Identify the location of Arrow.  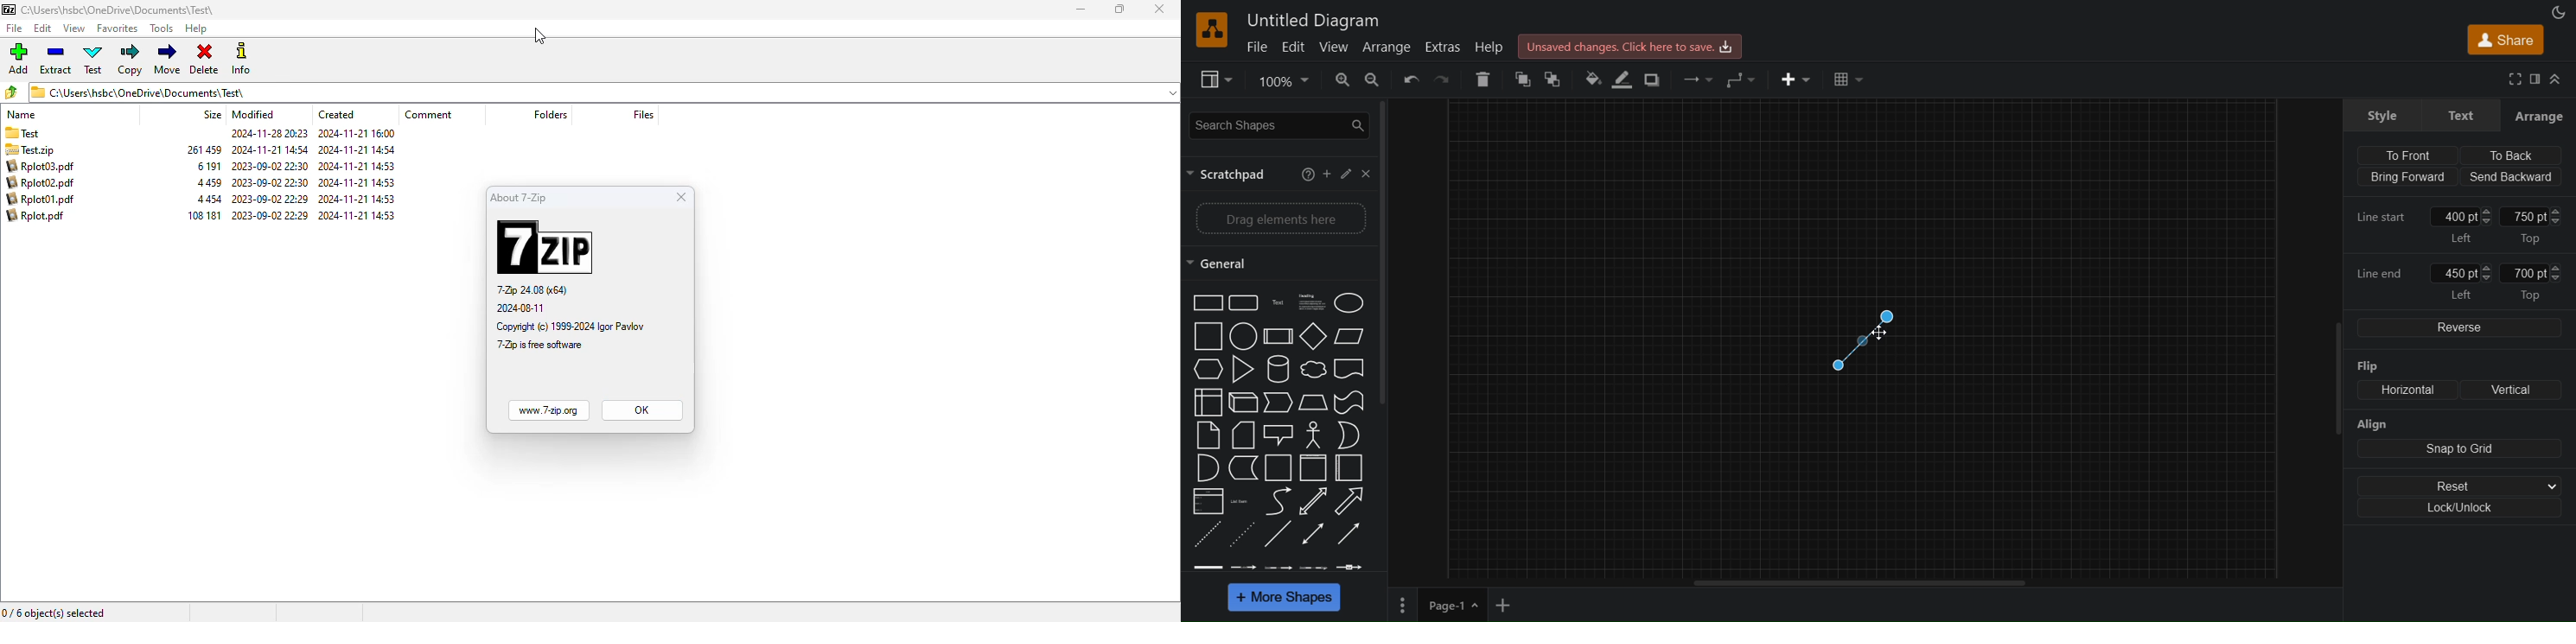
(1354, 501).